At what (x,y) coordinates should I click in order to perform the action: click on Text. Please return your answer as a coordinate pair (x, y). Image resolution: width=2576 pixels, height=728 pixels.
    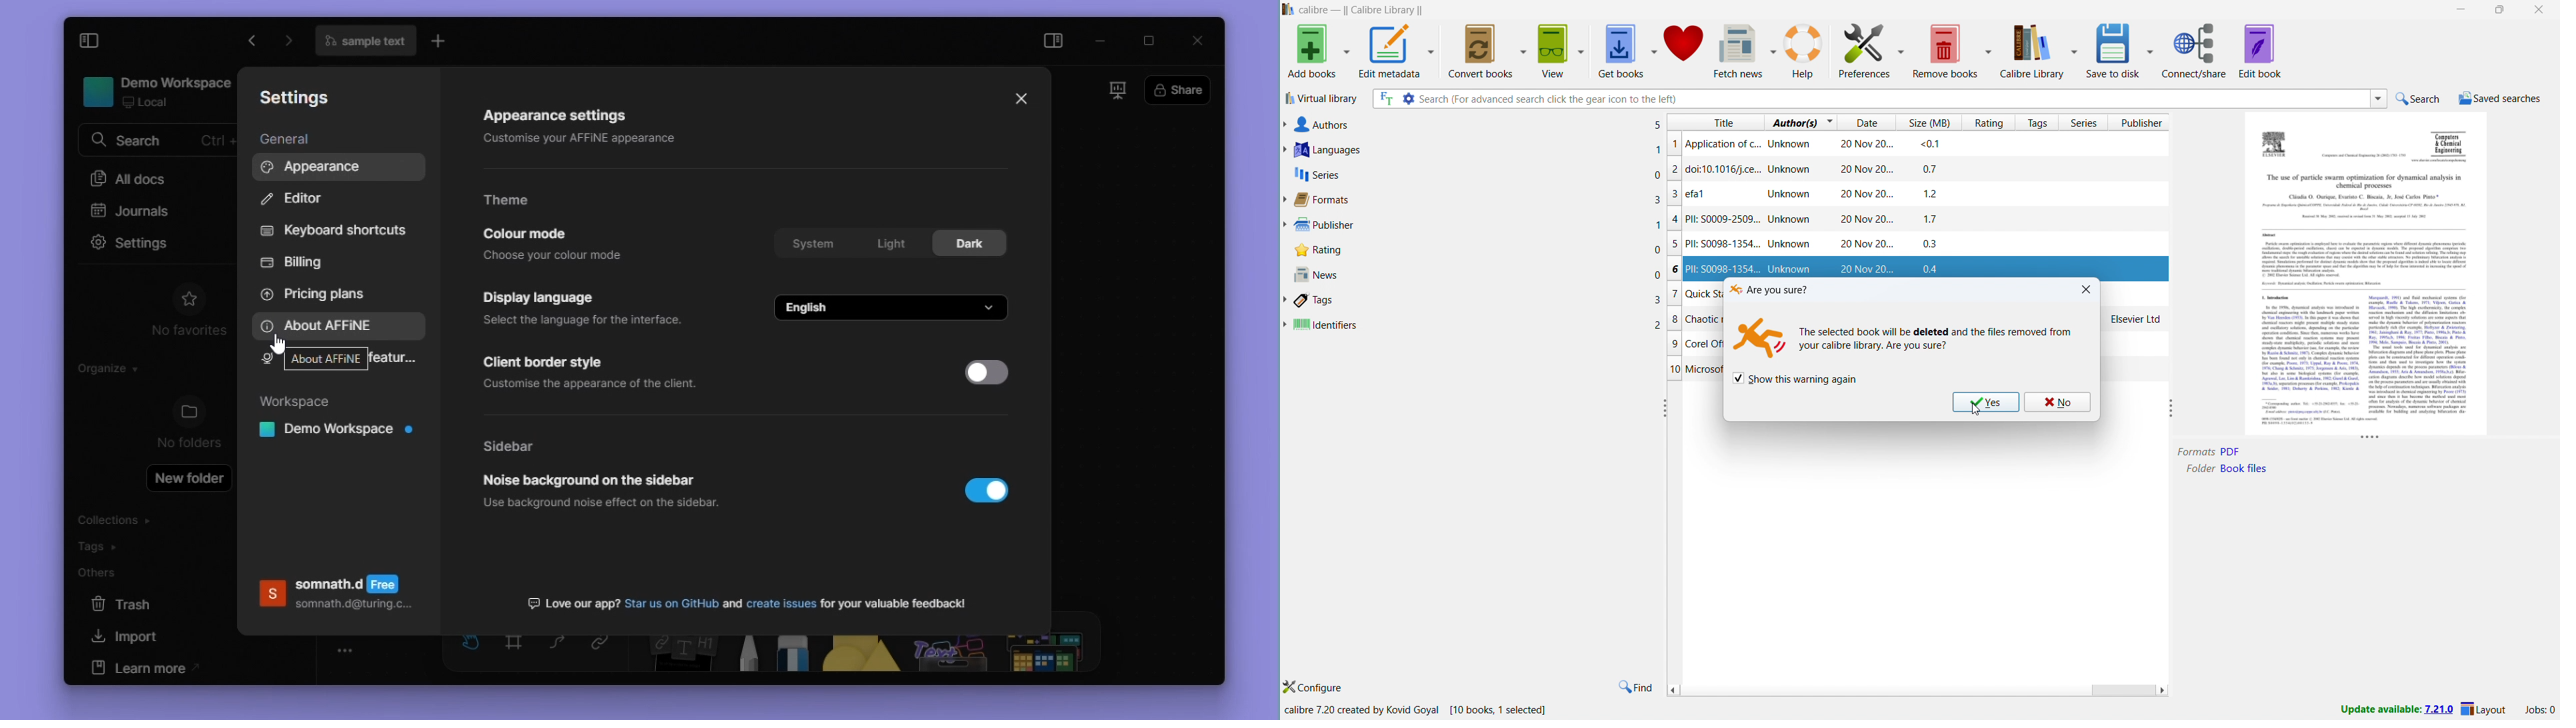
    Looking at the image, I should click on (747, 600).